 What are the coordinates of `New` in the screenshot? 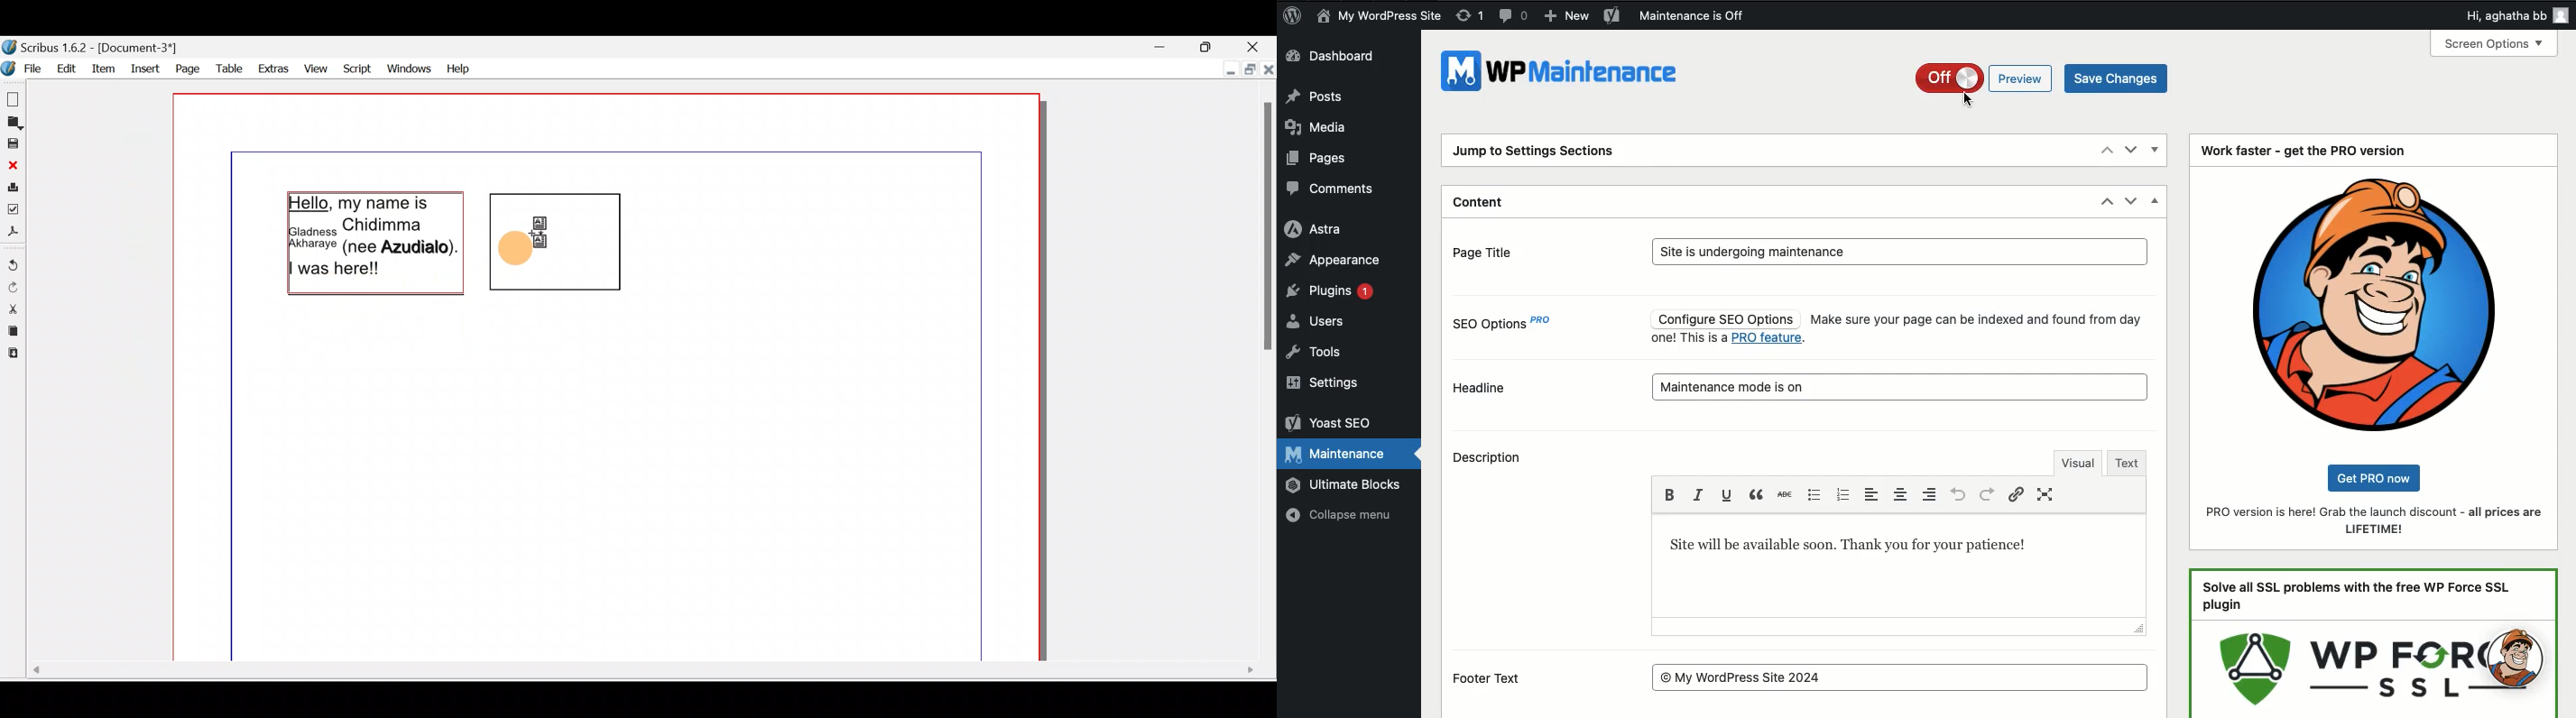 It's located at (1567, 16).